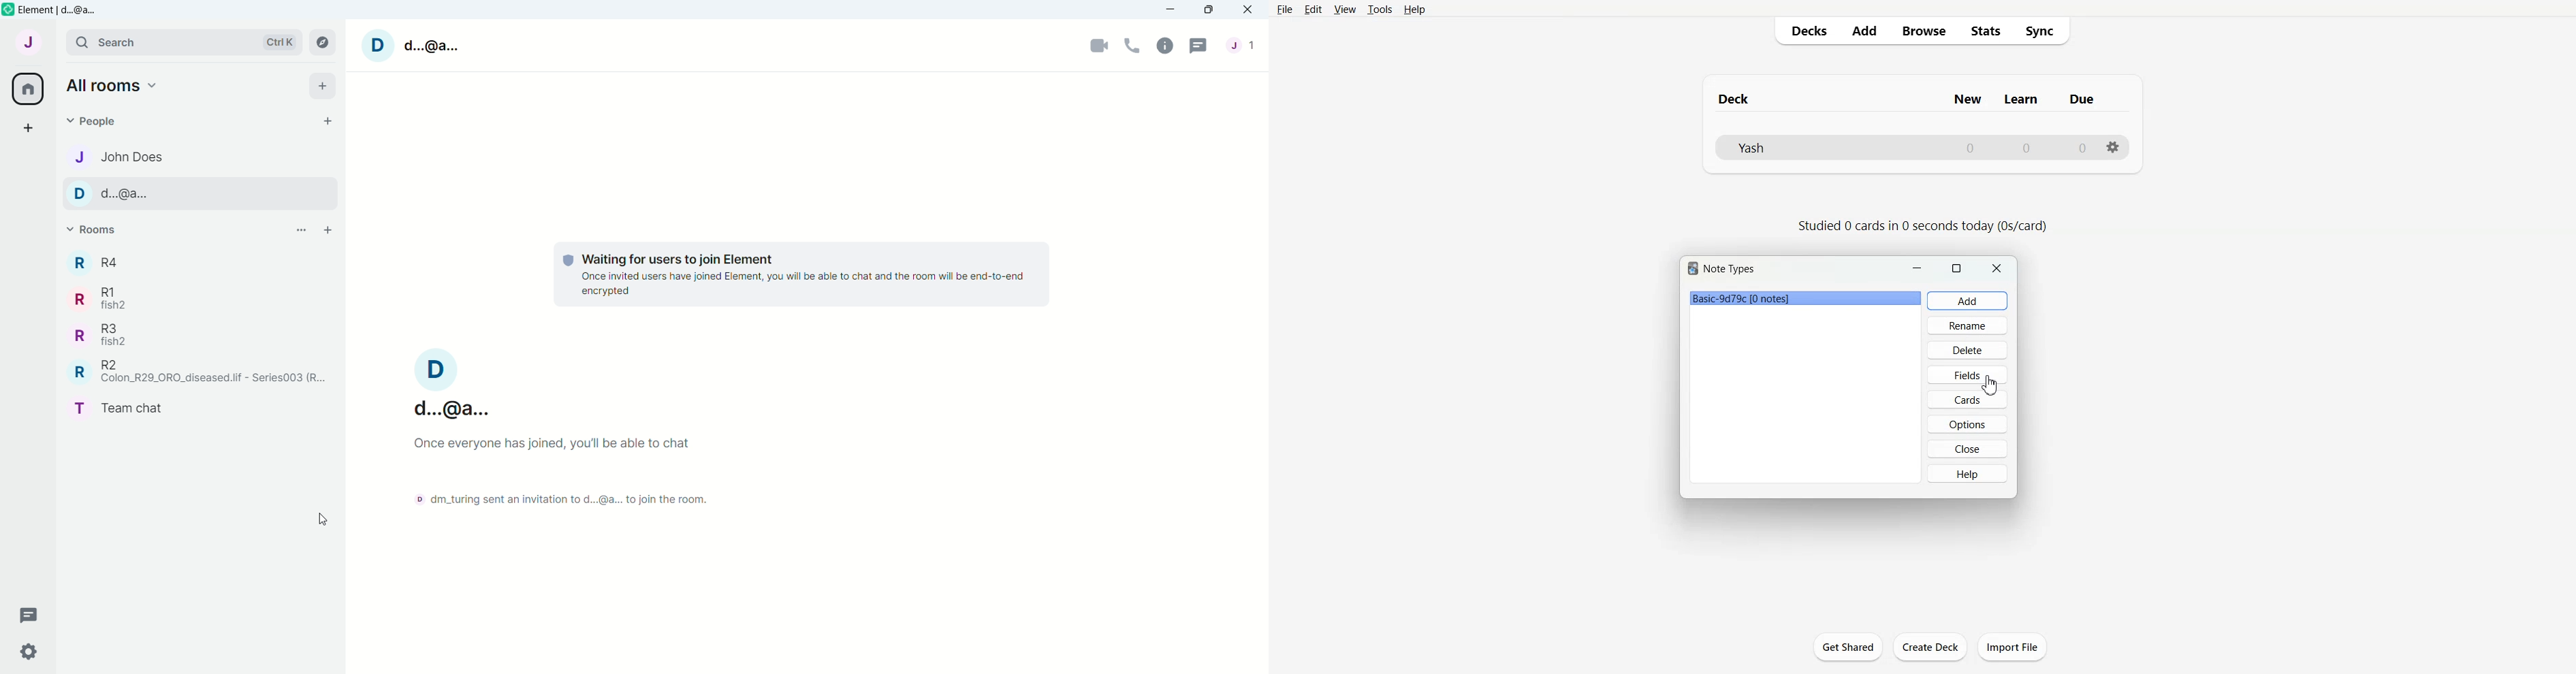 The height and width of the screenshot is (700, 2576). What do you see at coordinates (1967, 374) in the screenshot?
I see `Fields` at bounding box center [1967, 374].